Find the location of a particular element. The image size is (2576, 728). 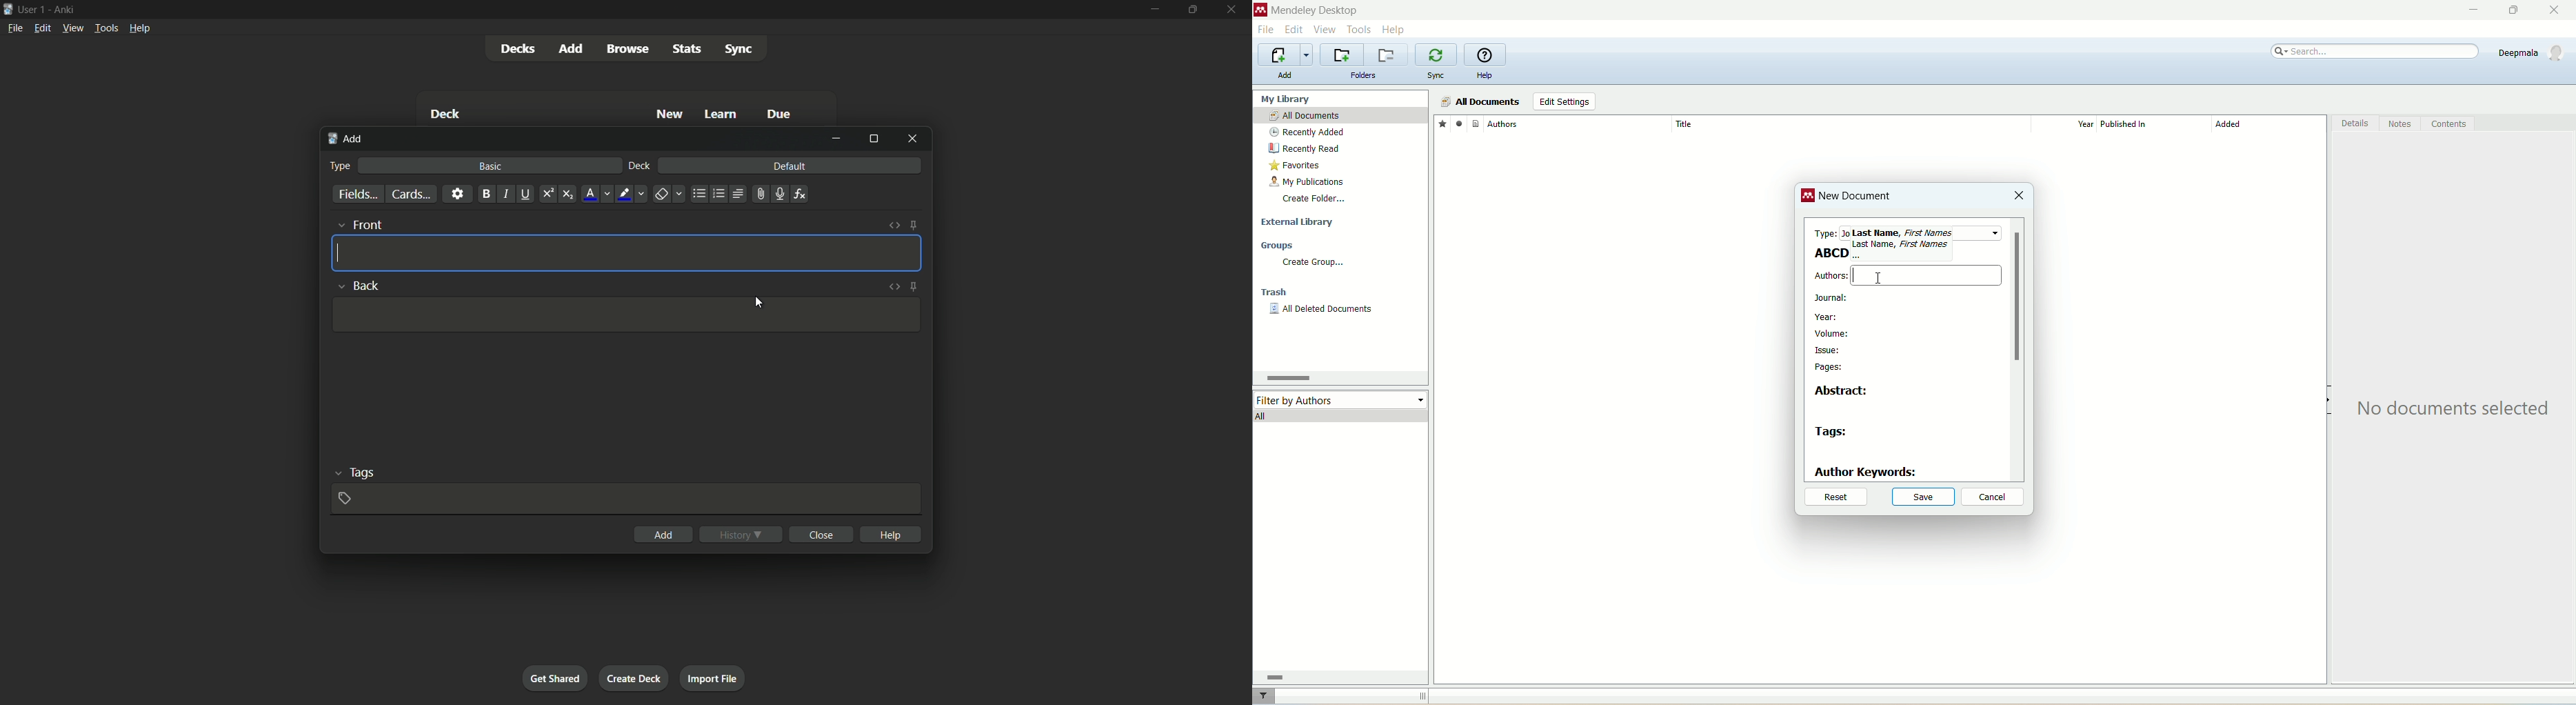

pages is located at coordinates (1831, 368).